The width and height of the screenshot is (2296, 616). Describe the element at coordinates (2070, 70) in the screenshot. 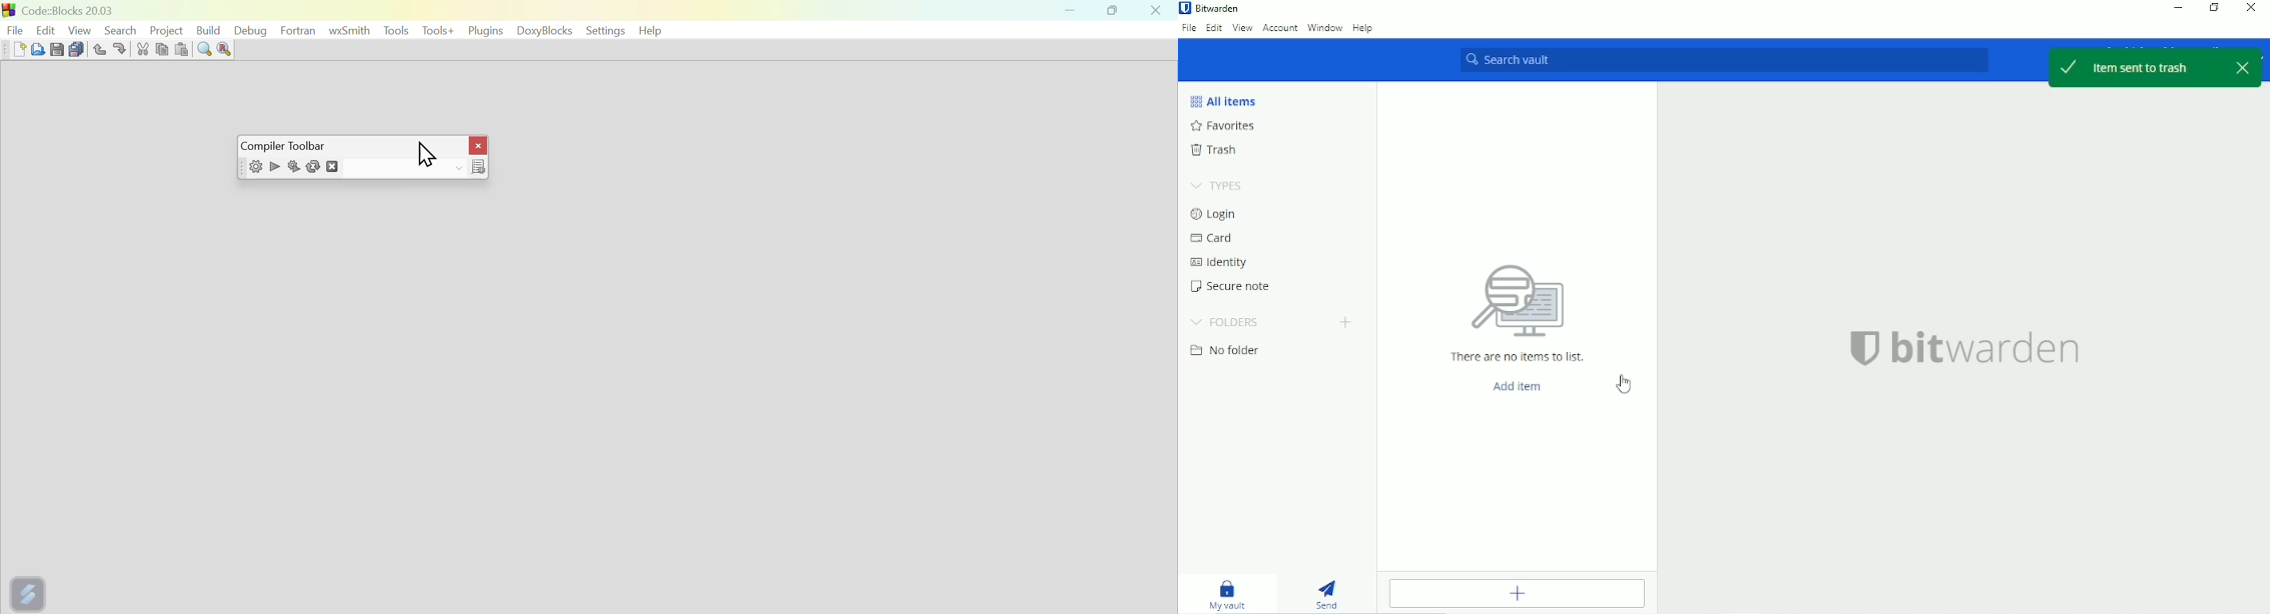

I see `select` at that location.